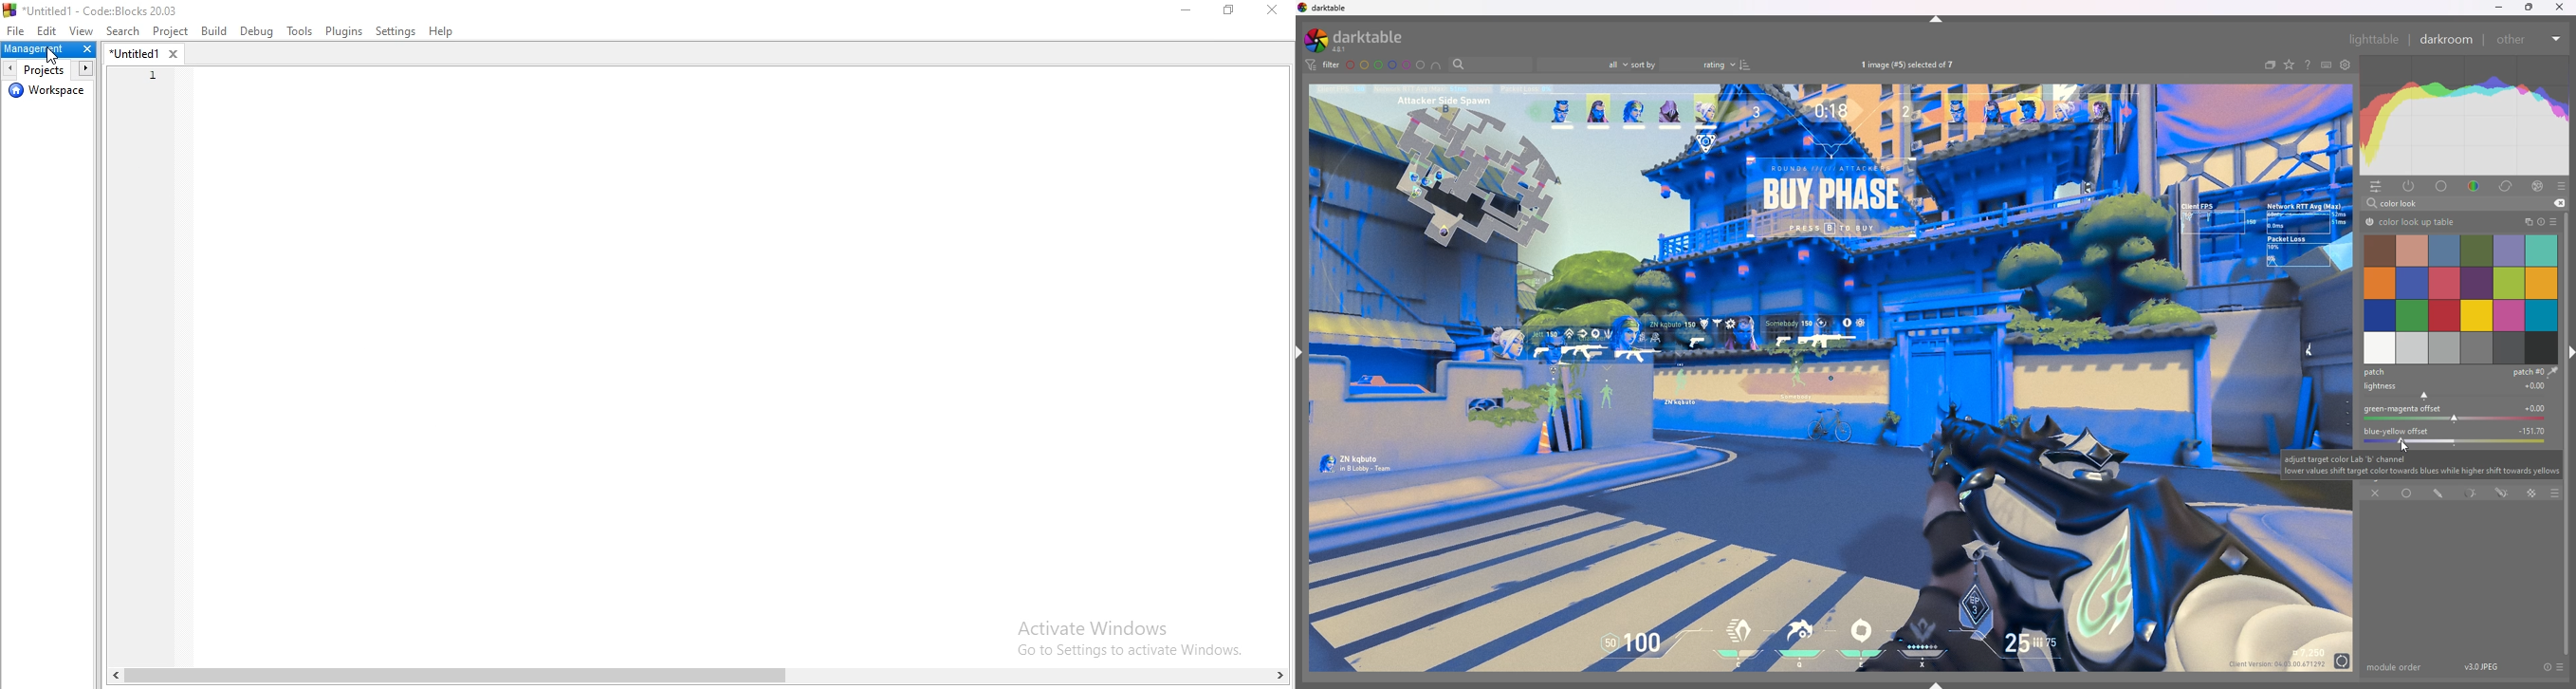  What do you see at coordinates (215, 32) in the screenshot?
I see `Build ` at bounding box center [215, 32].